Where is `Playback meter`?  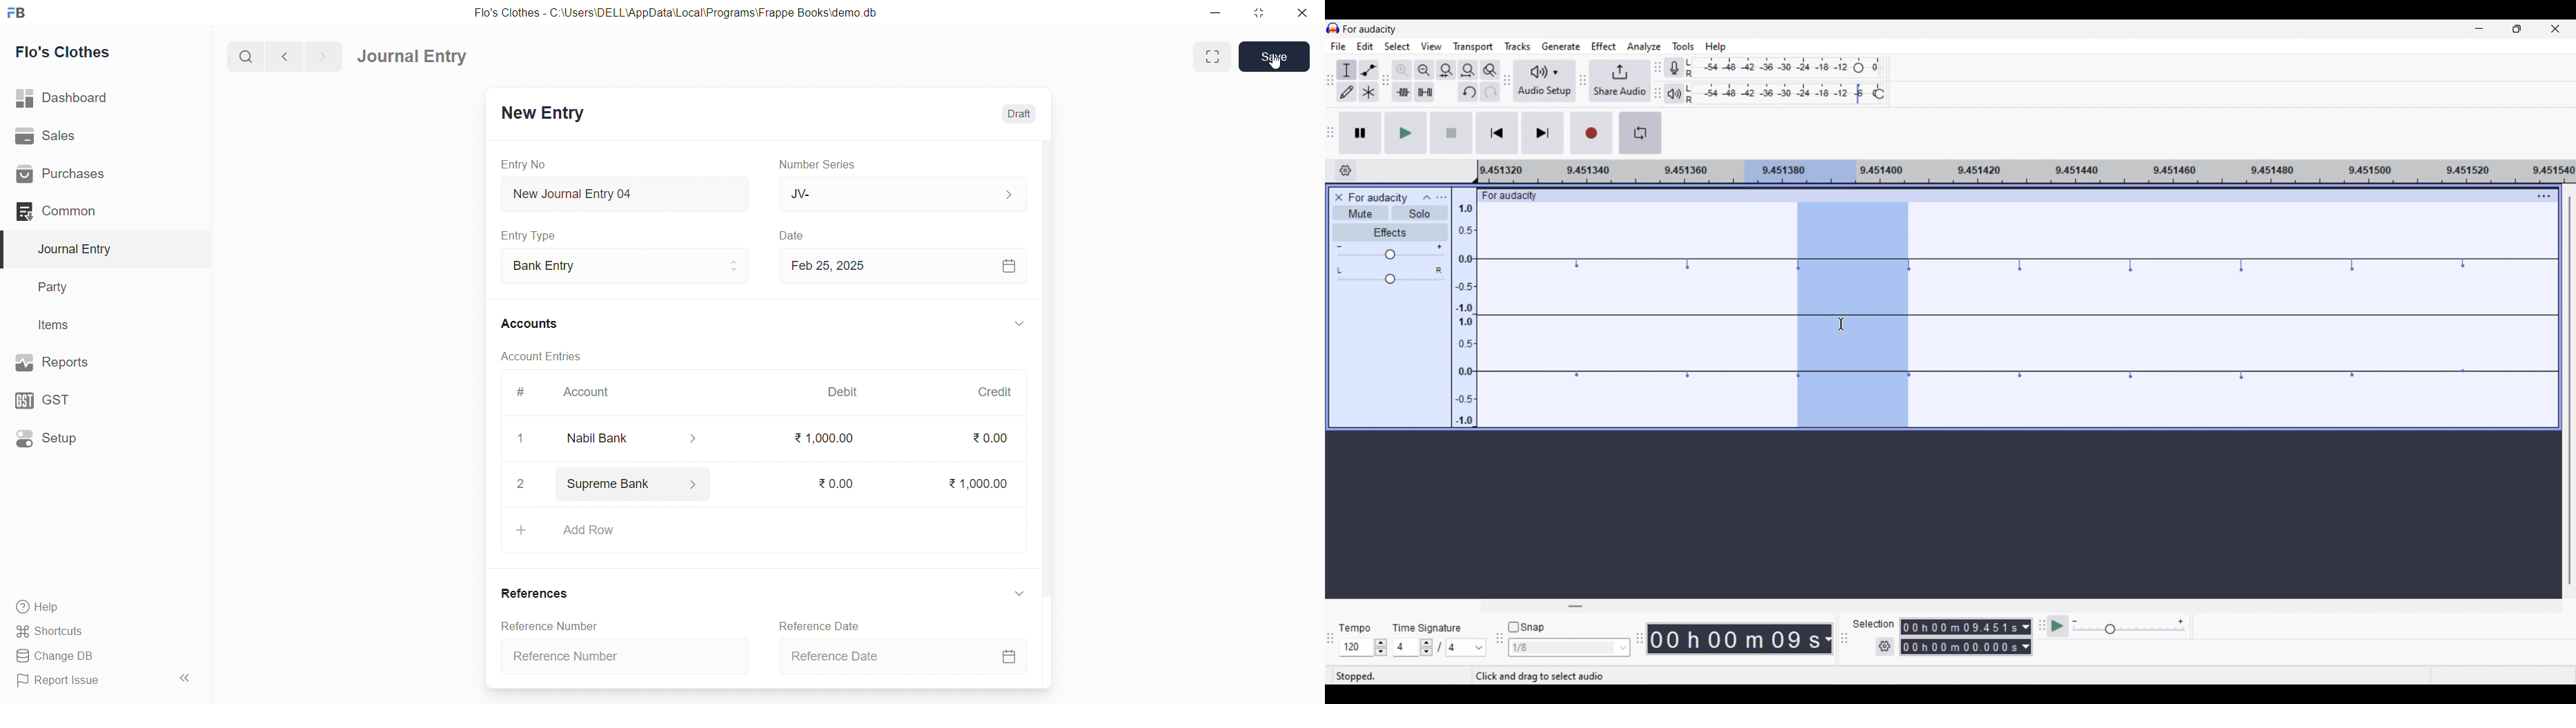
Playback meter is located at coordinates (1674, 94).